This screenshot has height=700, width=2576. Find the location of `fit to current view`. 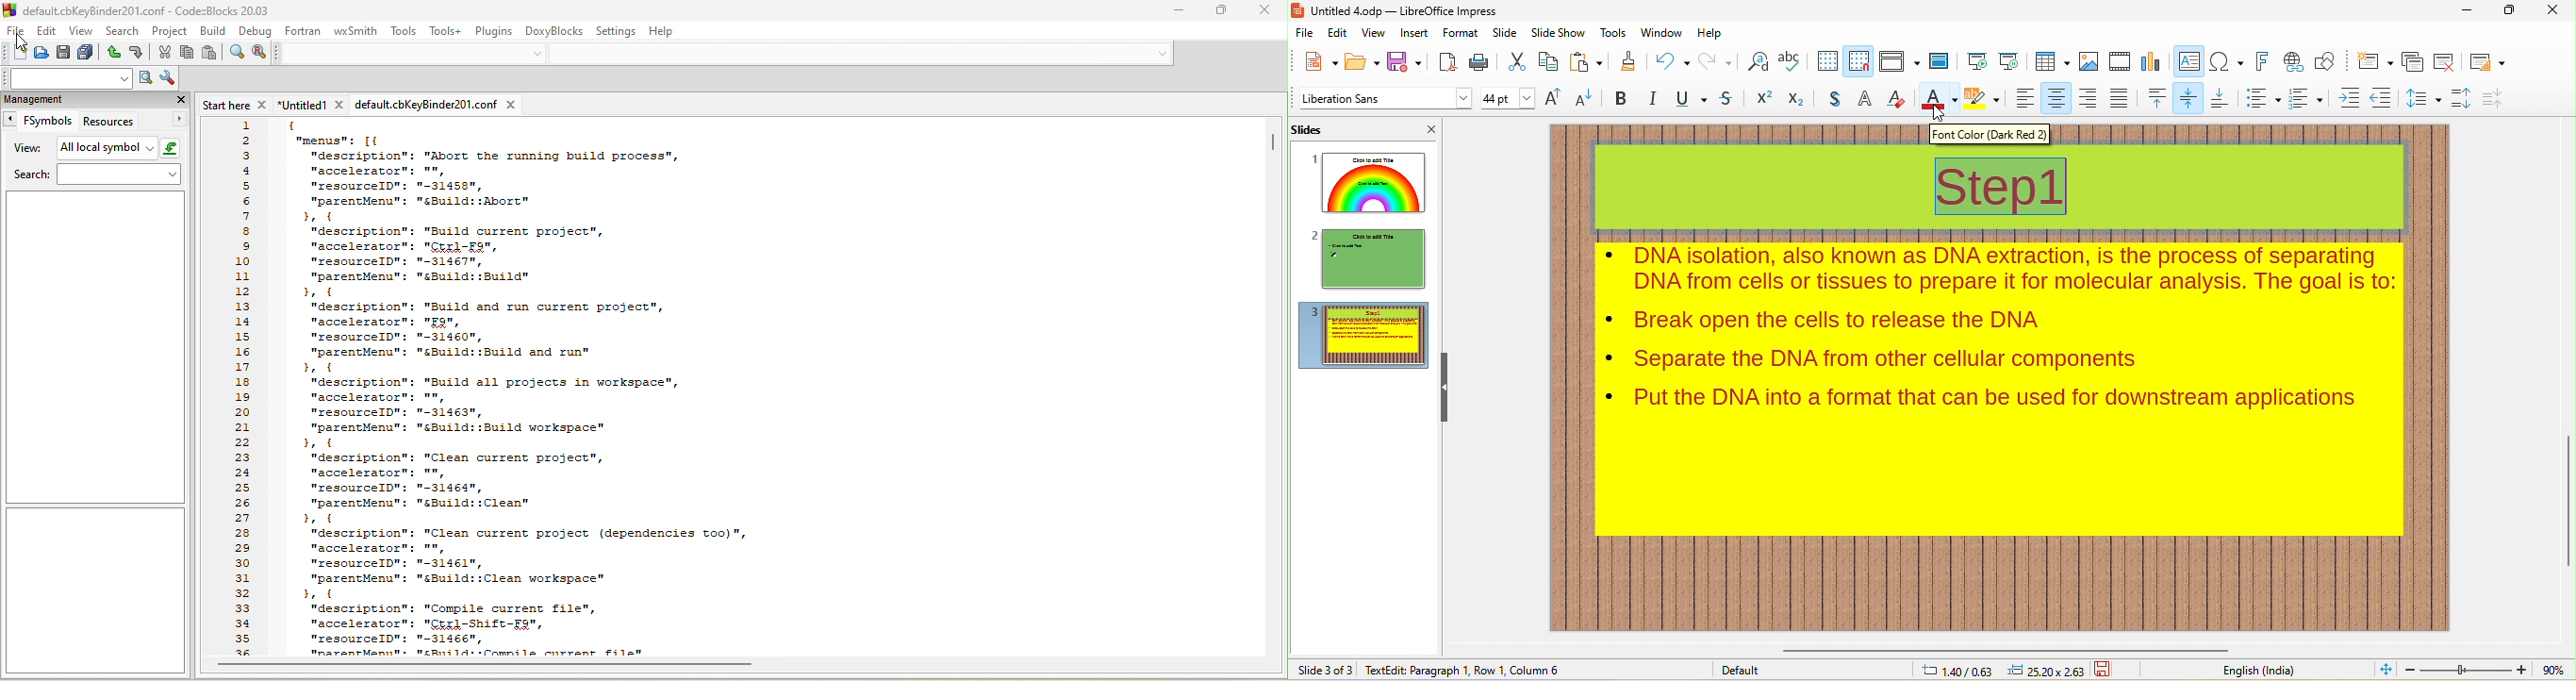

fit to current view is located at coordinates (2386, 668).